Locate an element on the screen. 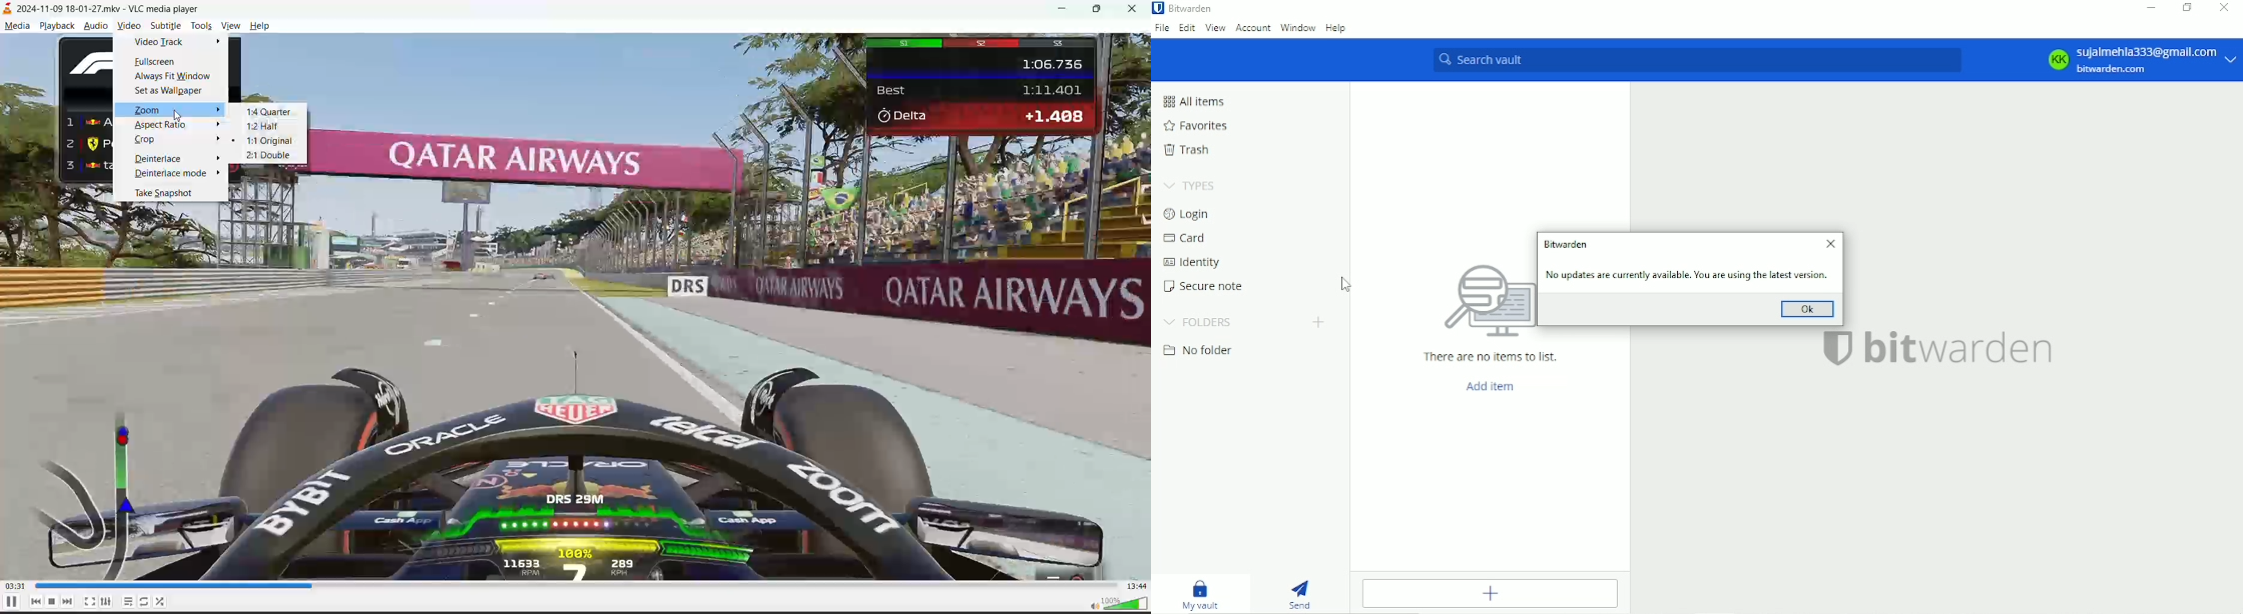  Add item is located at coordinates (1492, 593).